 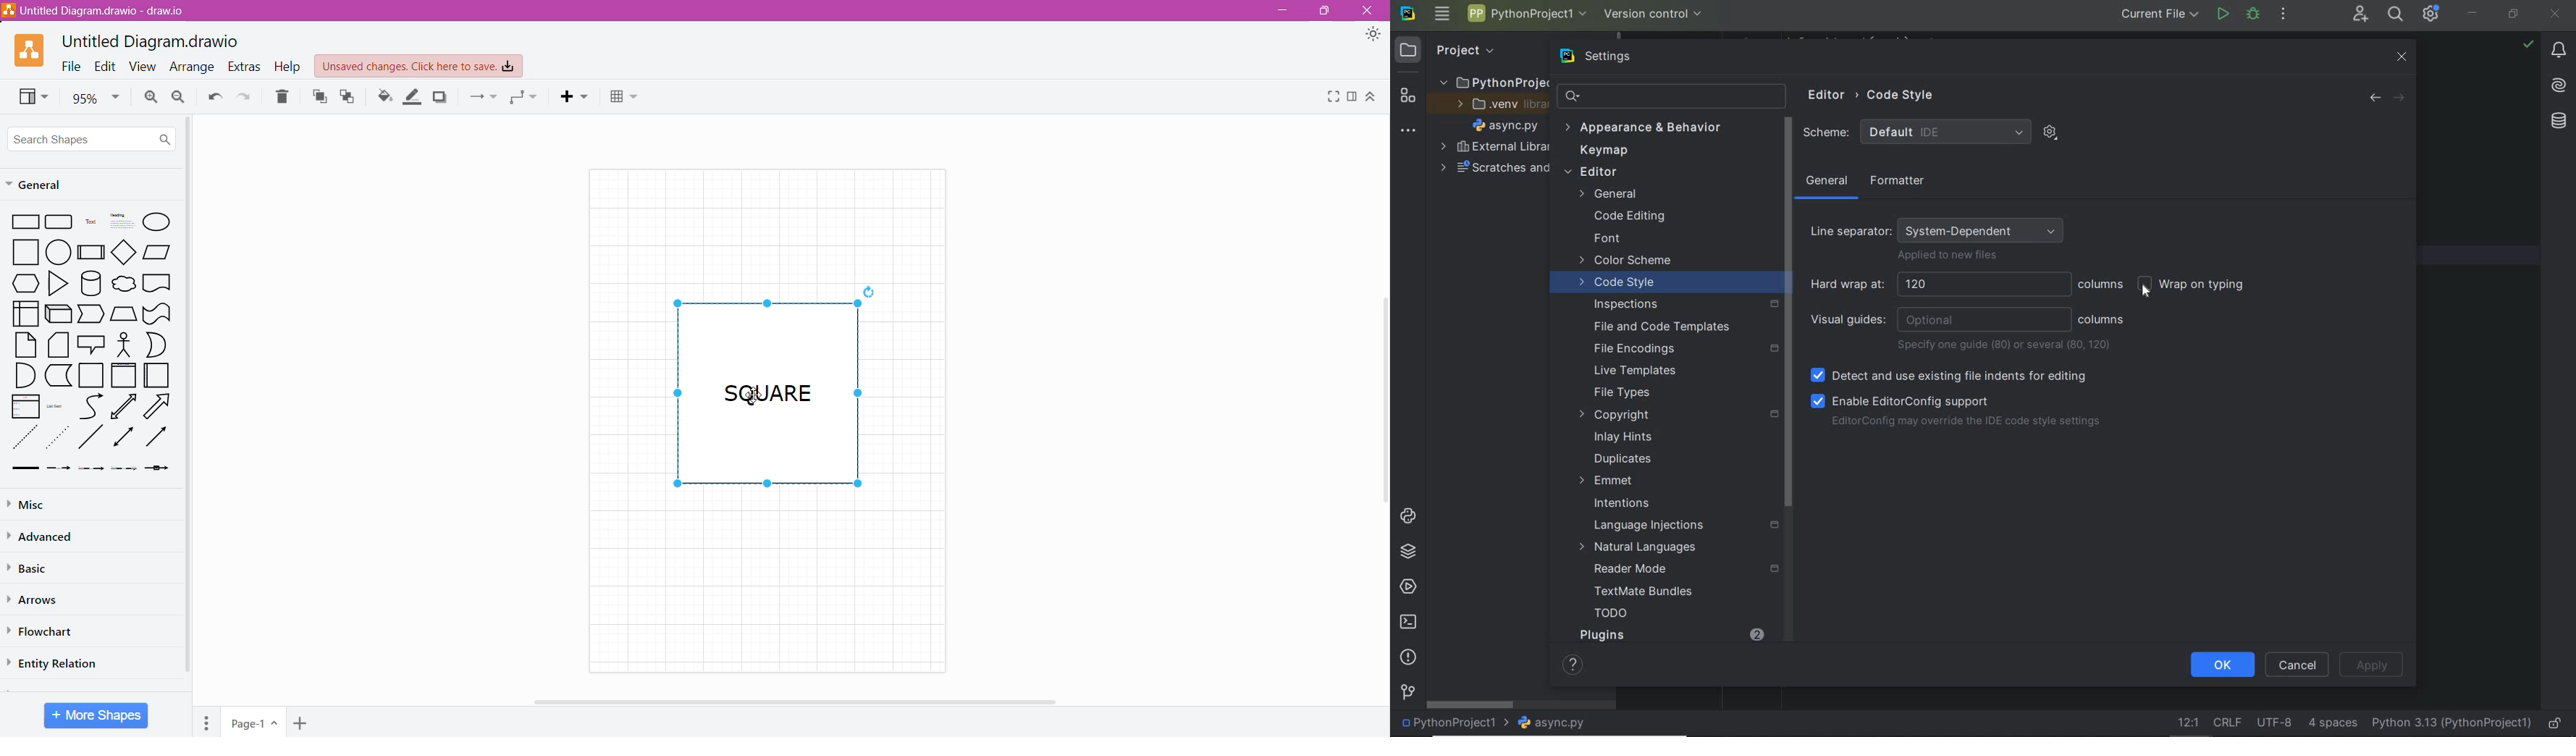 What do you see at coordinates (1371, 35) in the screenshot?
I see `Appearance` at bounding box center [1371, 35].